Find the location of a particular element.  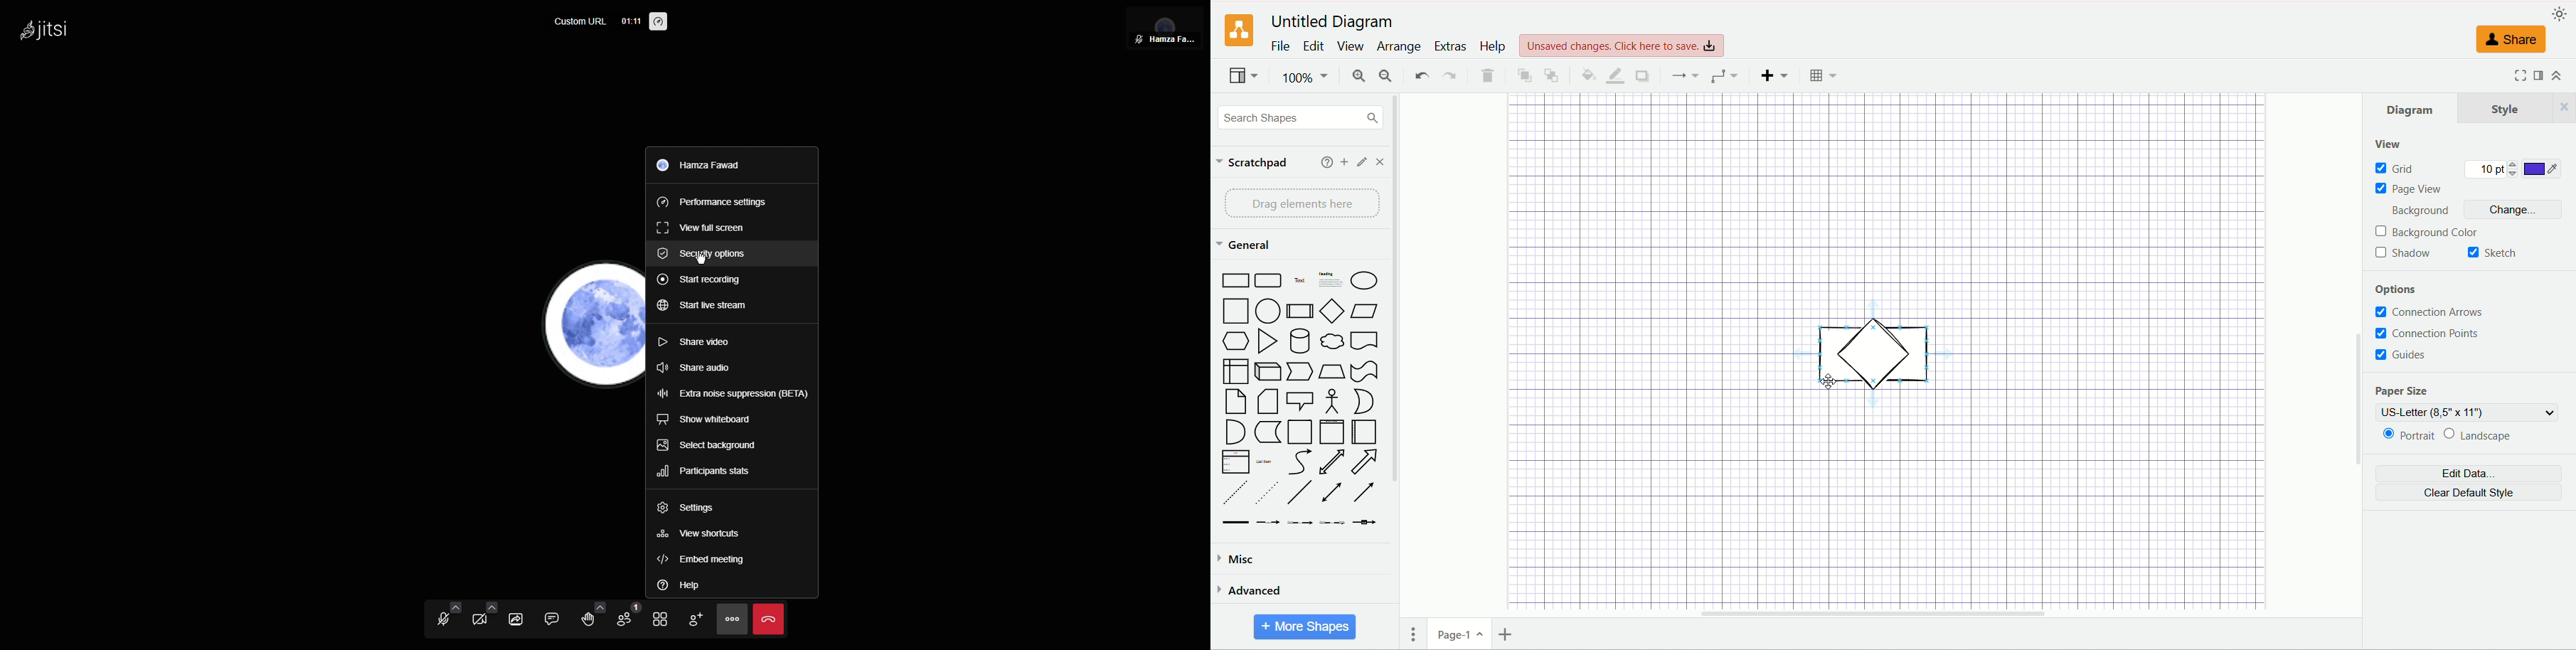

Timer is located at coordinates (630, 21).